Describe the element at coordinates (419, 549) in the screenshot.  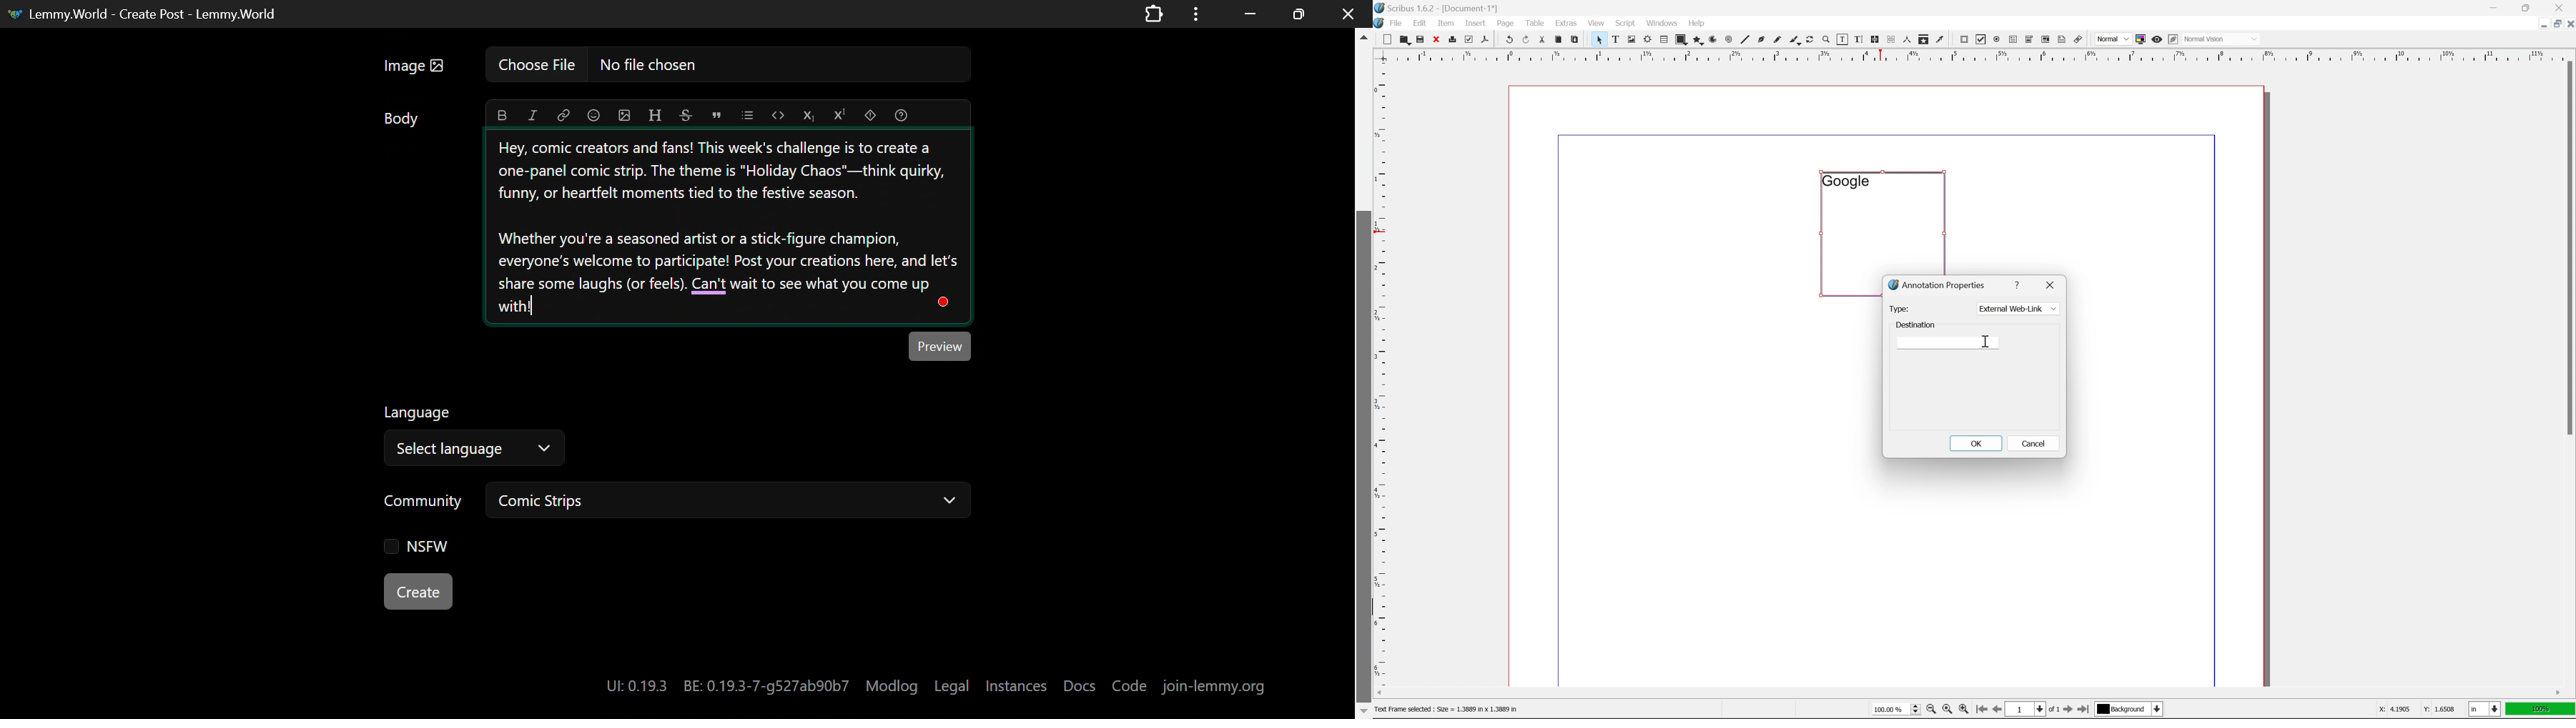
I see `NSFW` at that location.